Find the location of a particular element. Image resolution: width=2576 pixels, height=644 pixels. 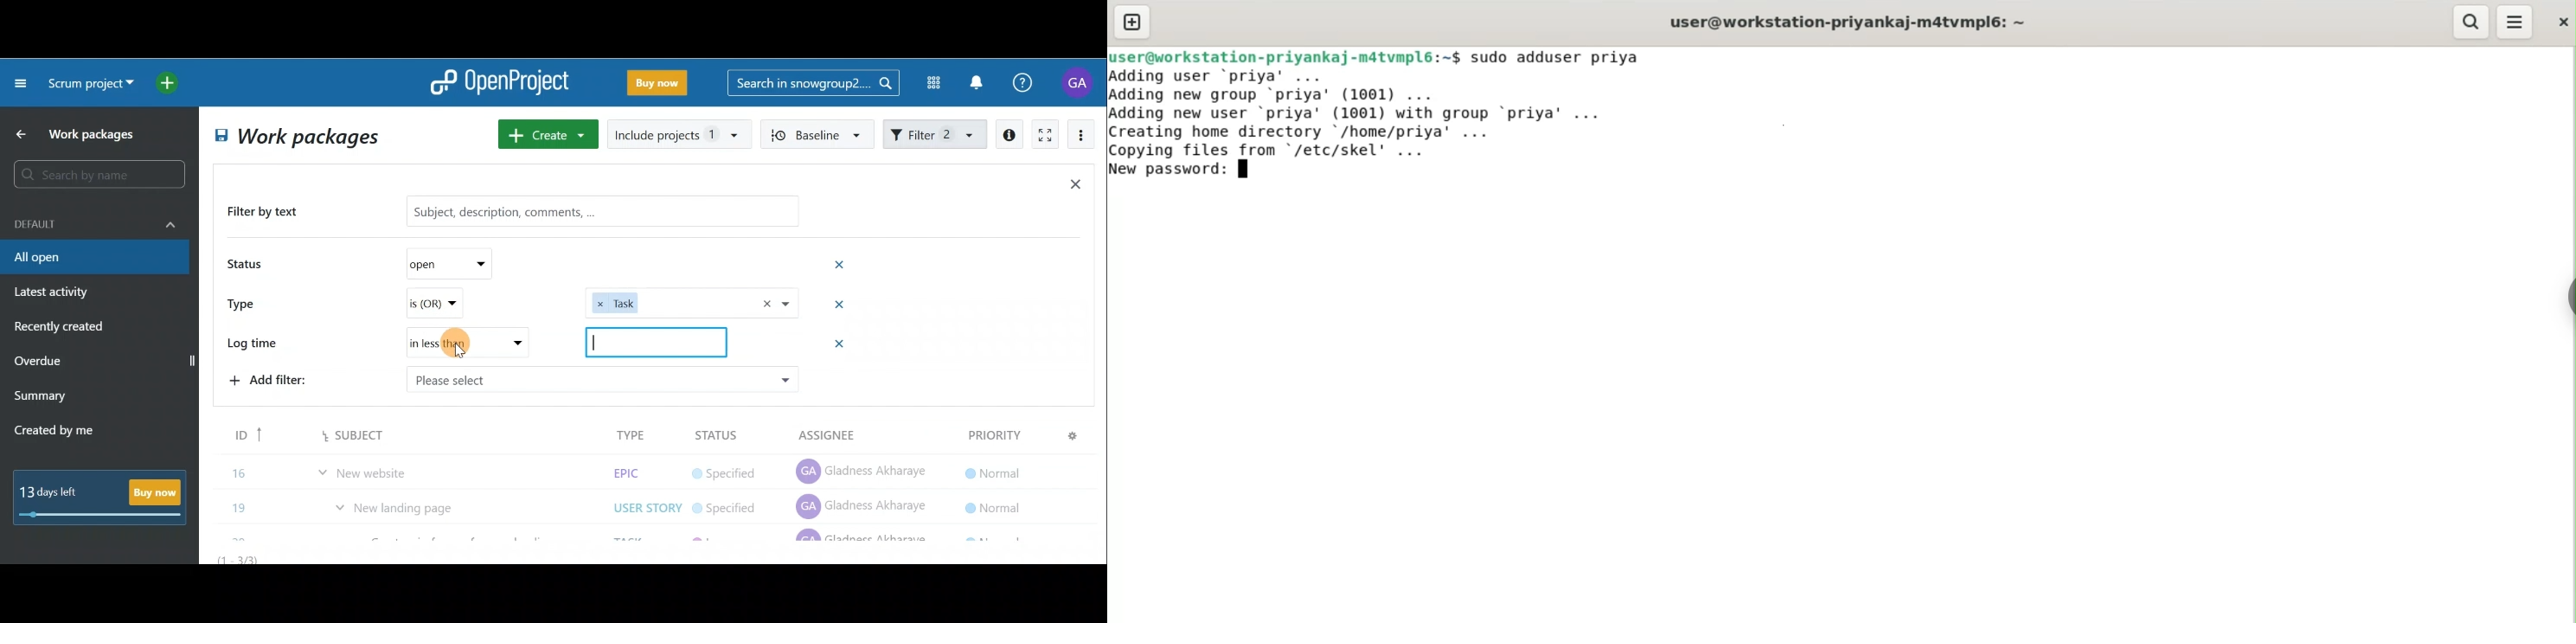

Create wireframes for new landing page is located at coordinates (462, 507).